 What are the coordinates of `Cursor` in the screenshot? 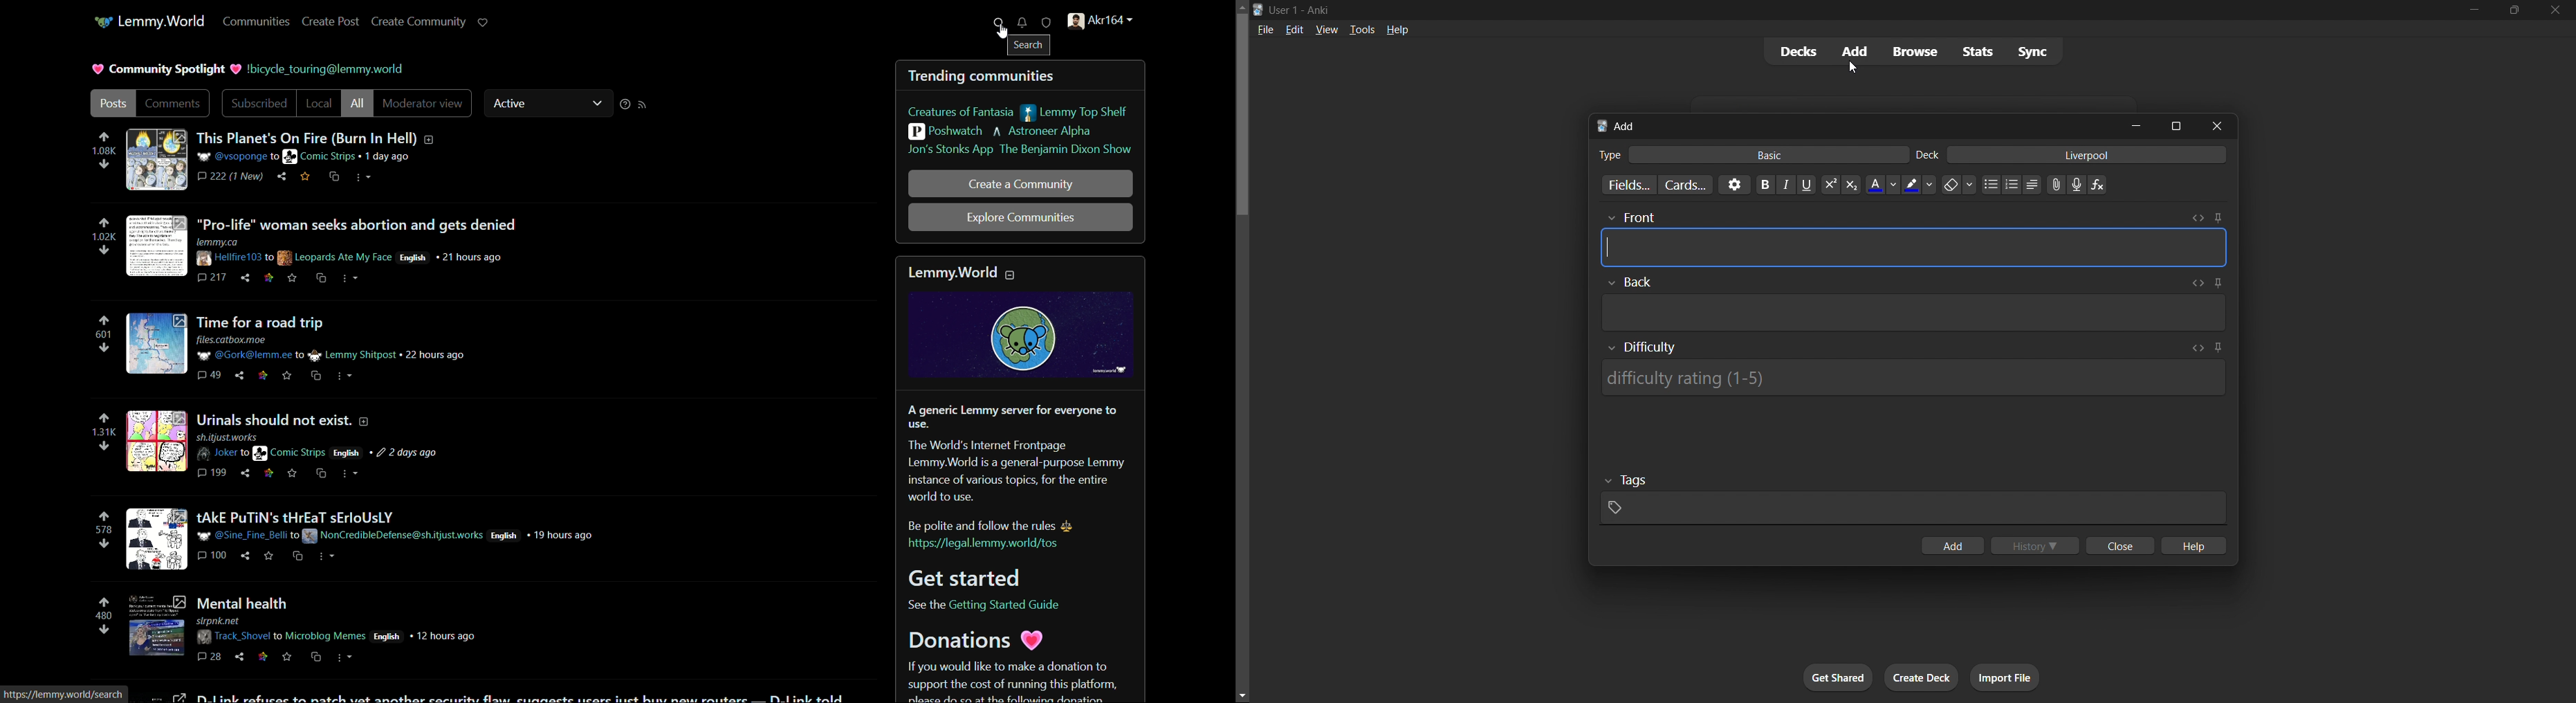 It's located at (1853, 70).